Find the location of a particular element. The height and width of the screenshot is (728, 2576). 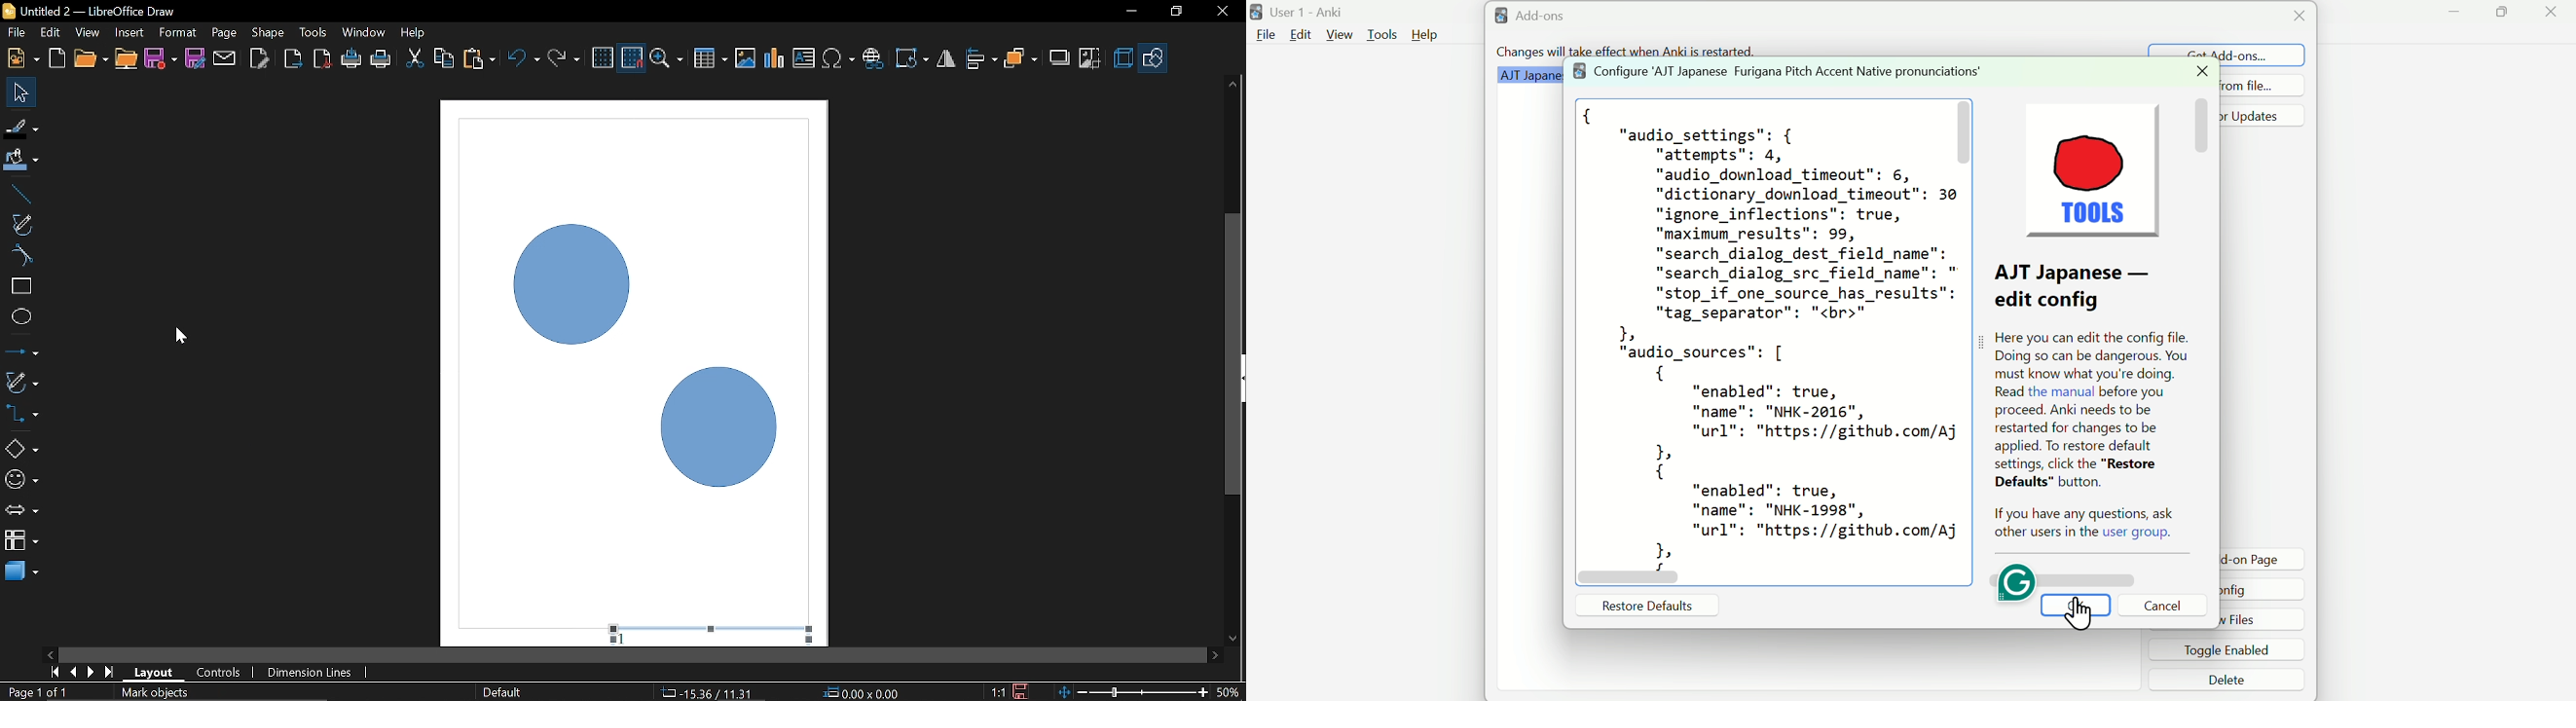

Arrange is located at coordinates (1020, 59).